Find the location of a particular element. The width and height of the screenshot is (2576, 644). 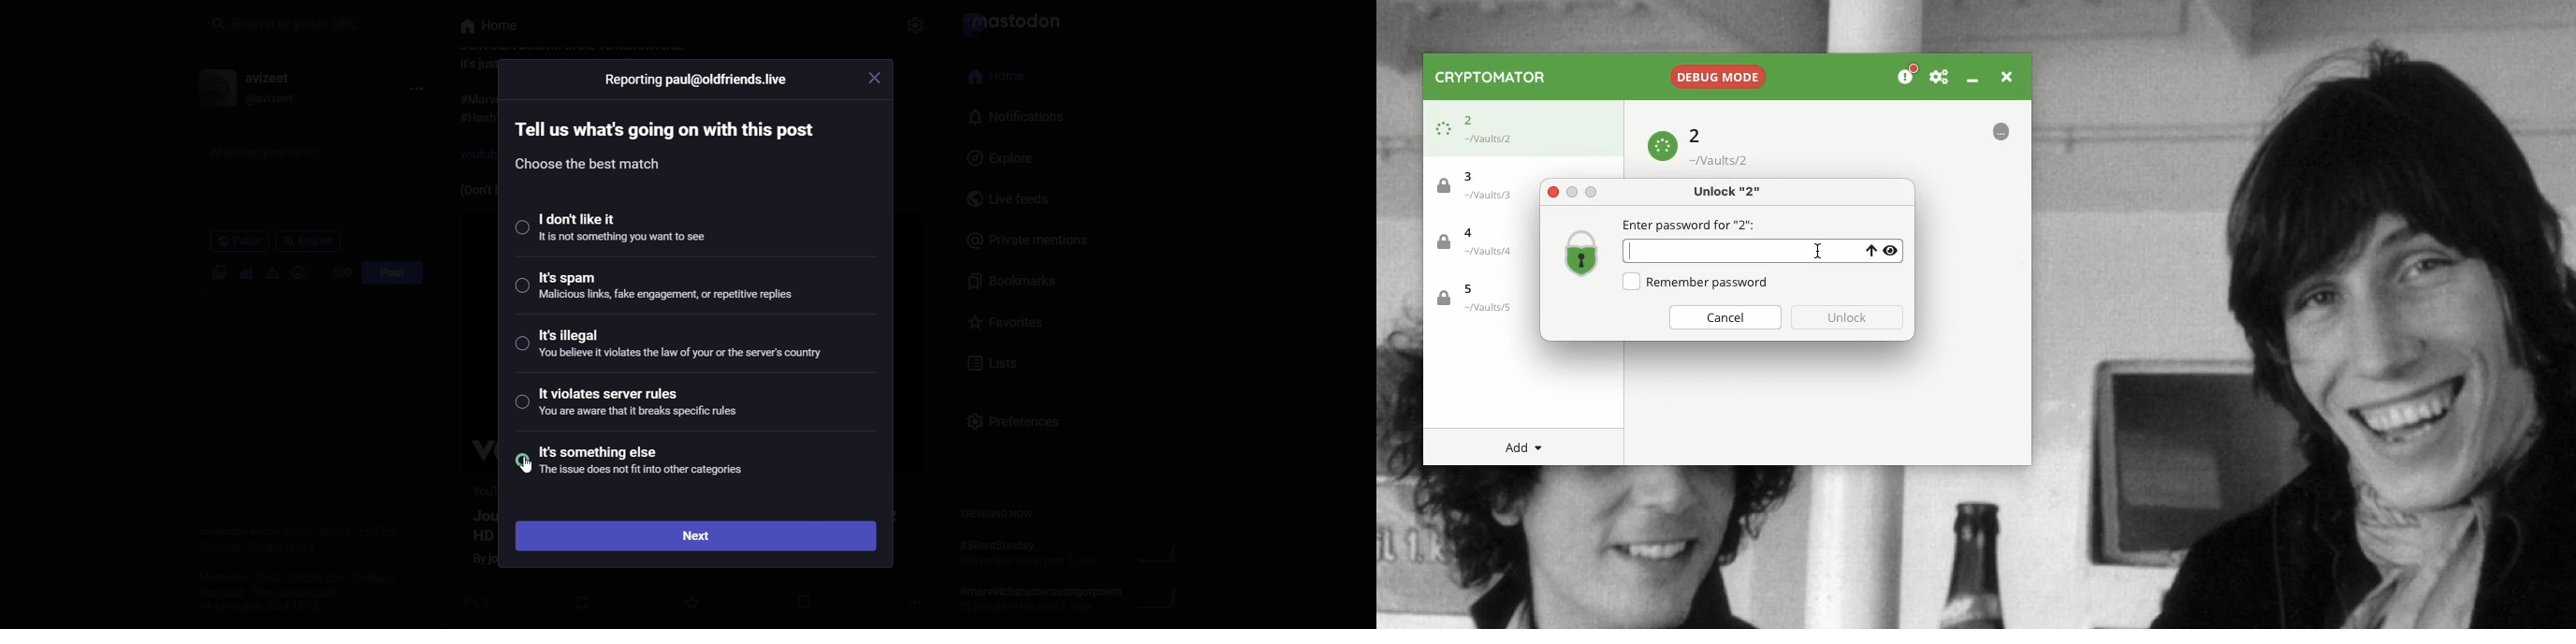

 is located at coordinates (481, 28).